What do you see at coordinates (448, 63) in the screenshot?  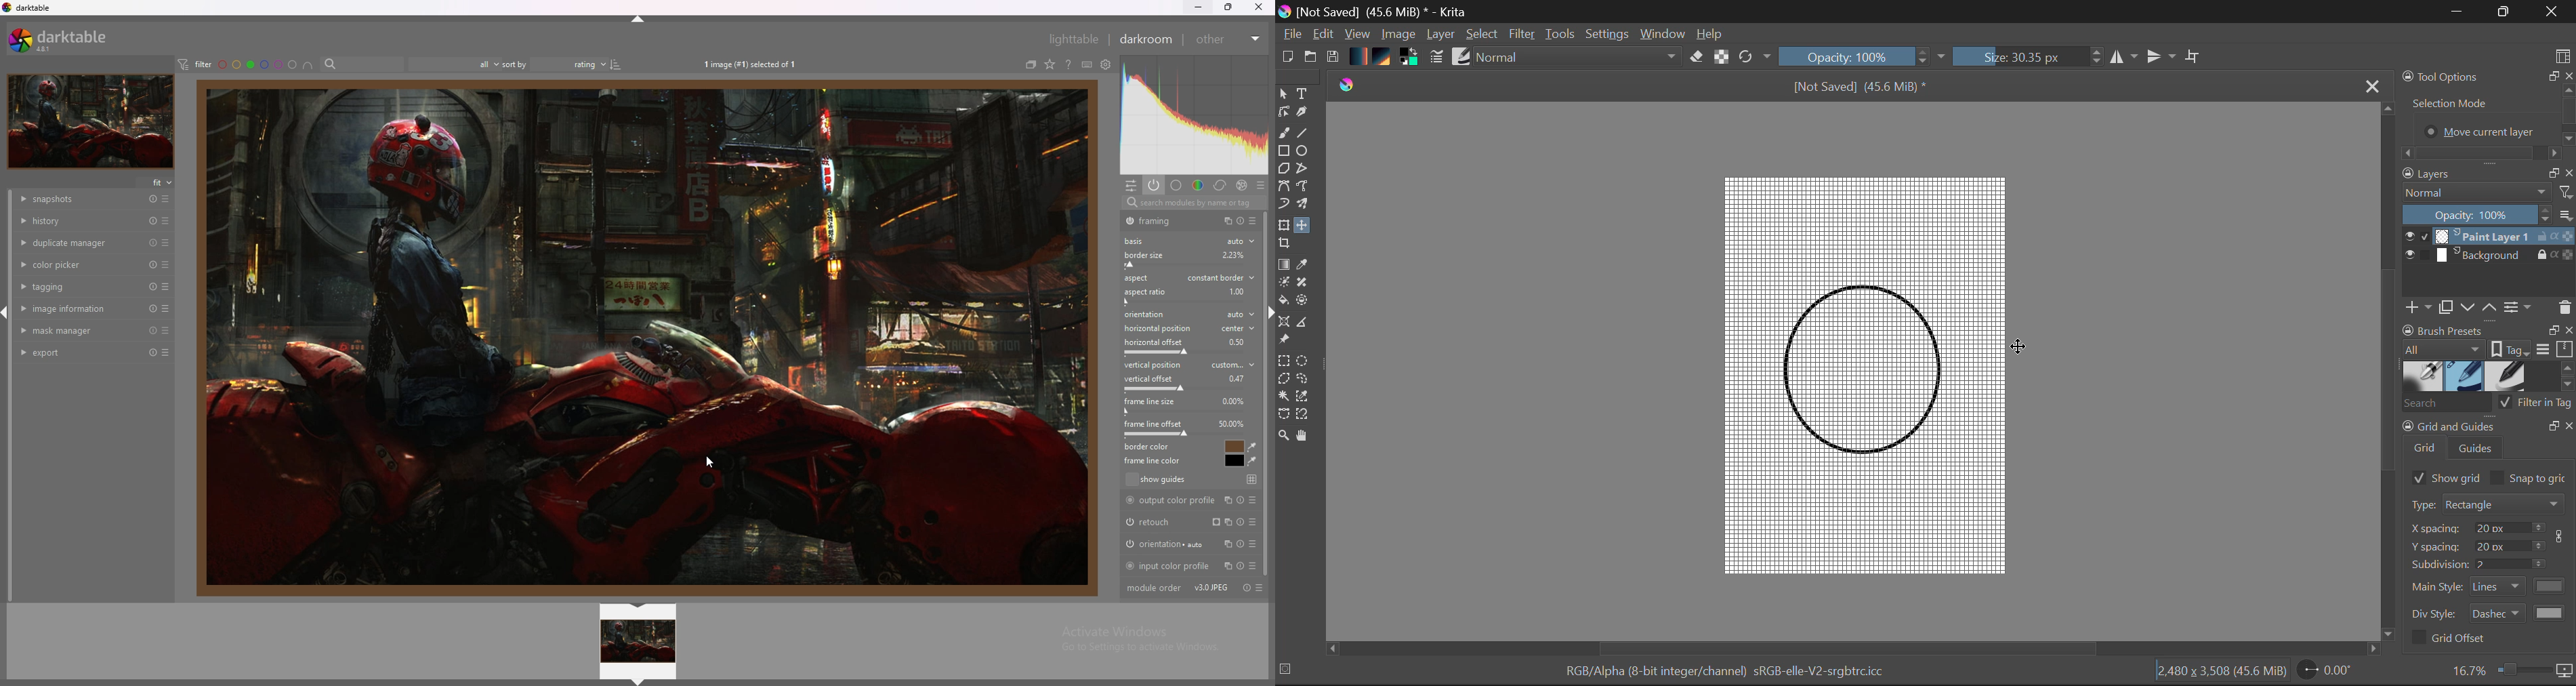 I see `filter by images rating` at bounding box center [448, 63].